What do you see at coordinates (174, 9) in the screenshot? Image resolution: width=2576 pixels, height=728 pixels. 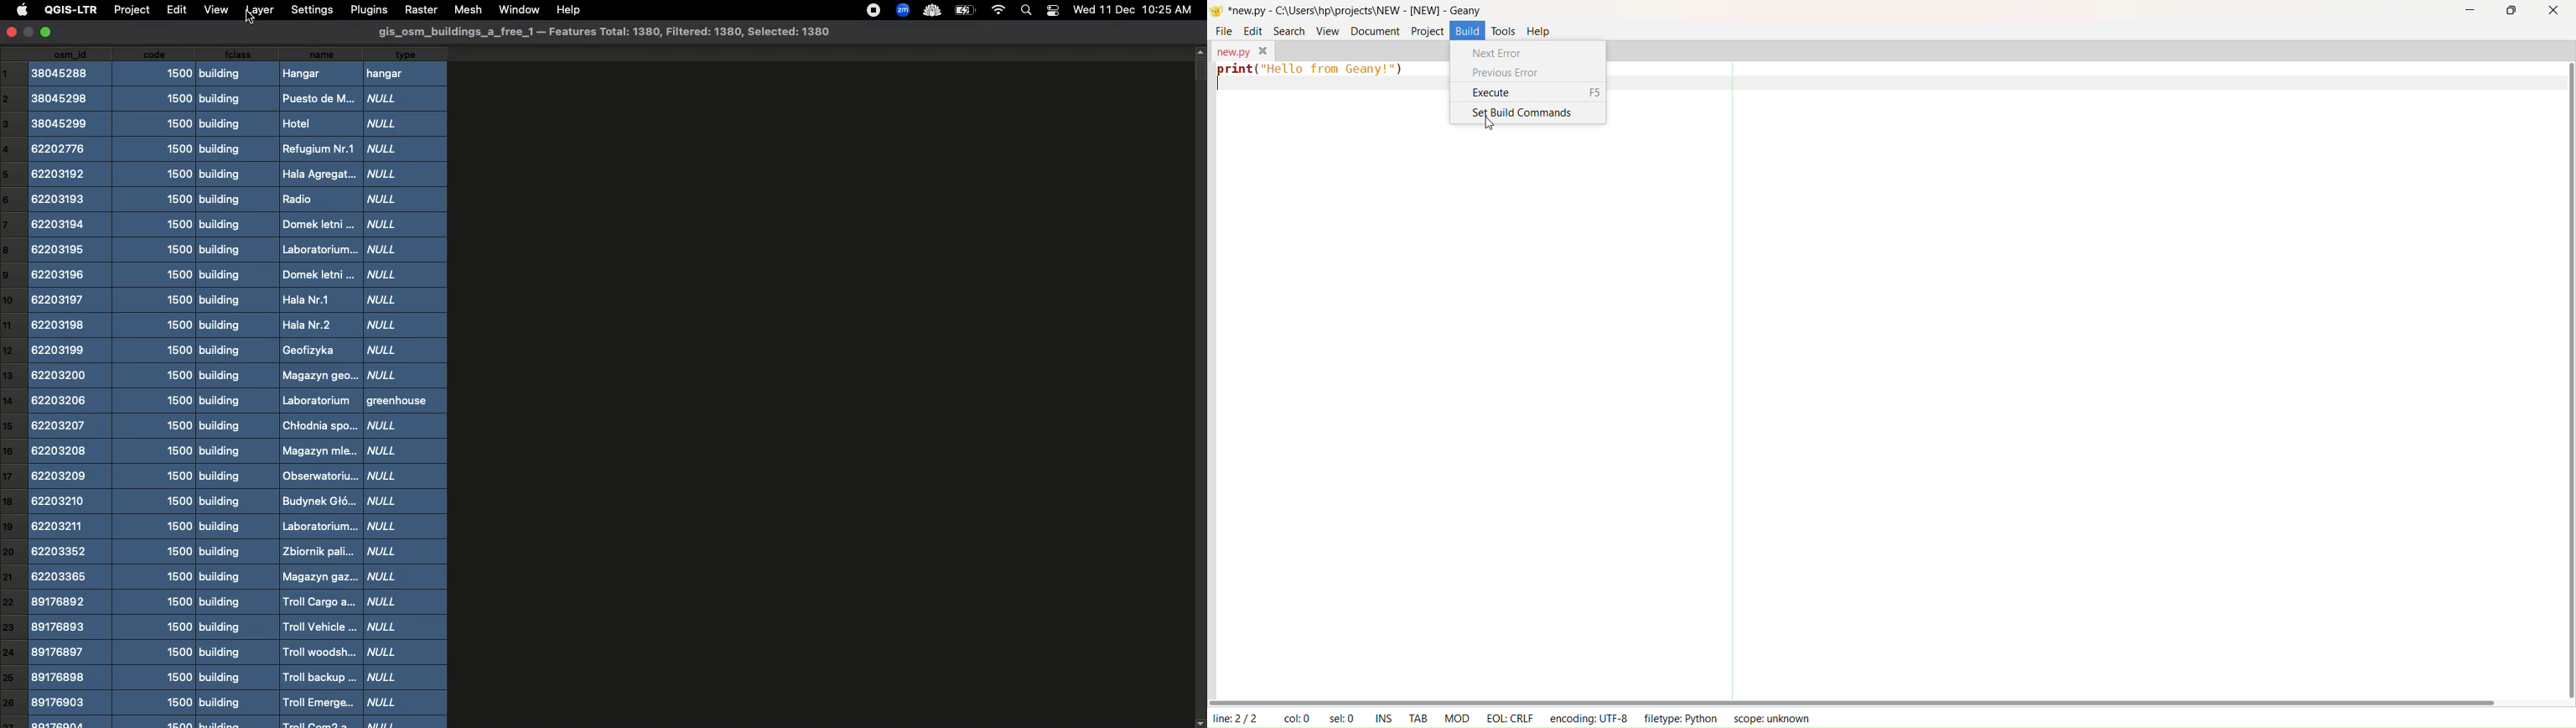 I see `Edit` at bounding box center [174, 9].